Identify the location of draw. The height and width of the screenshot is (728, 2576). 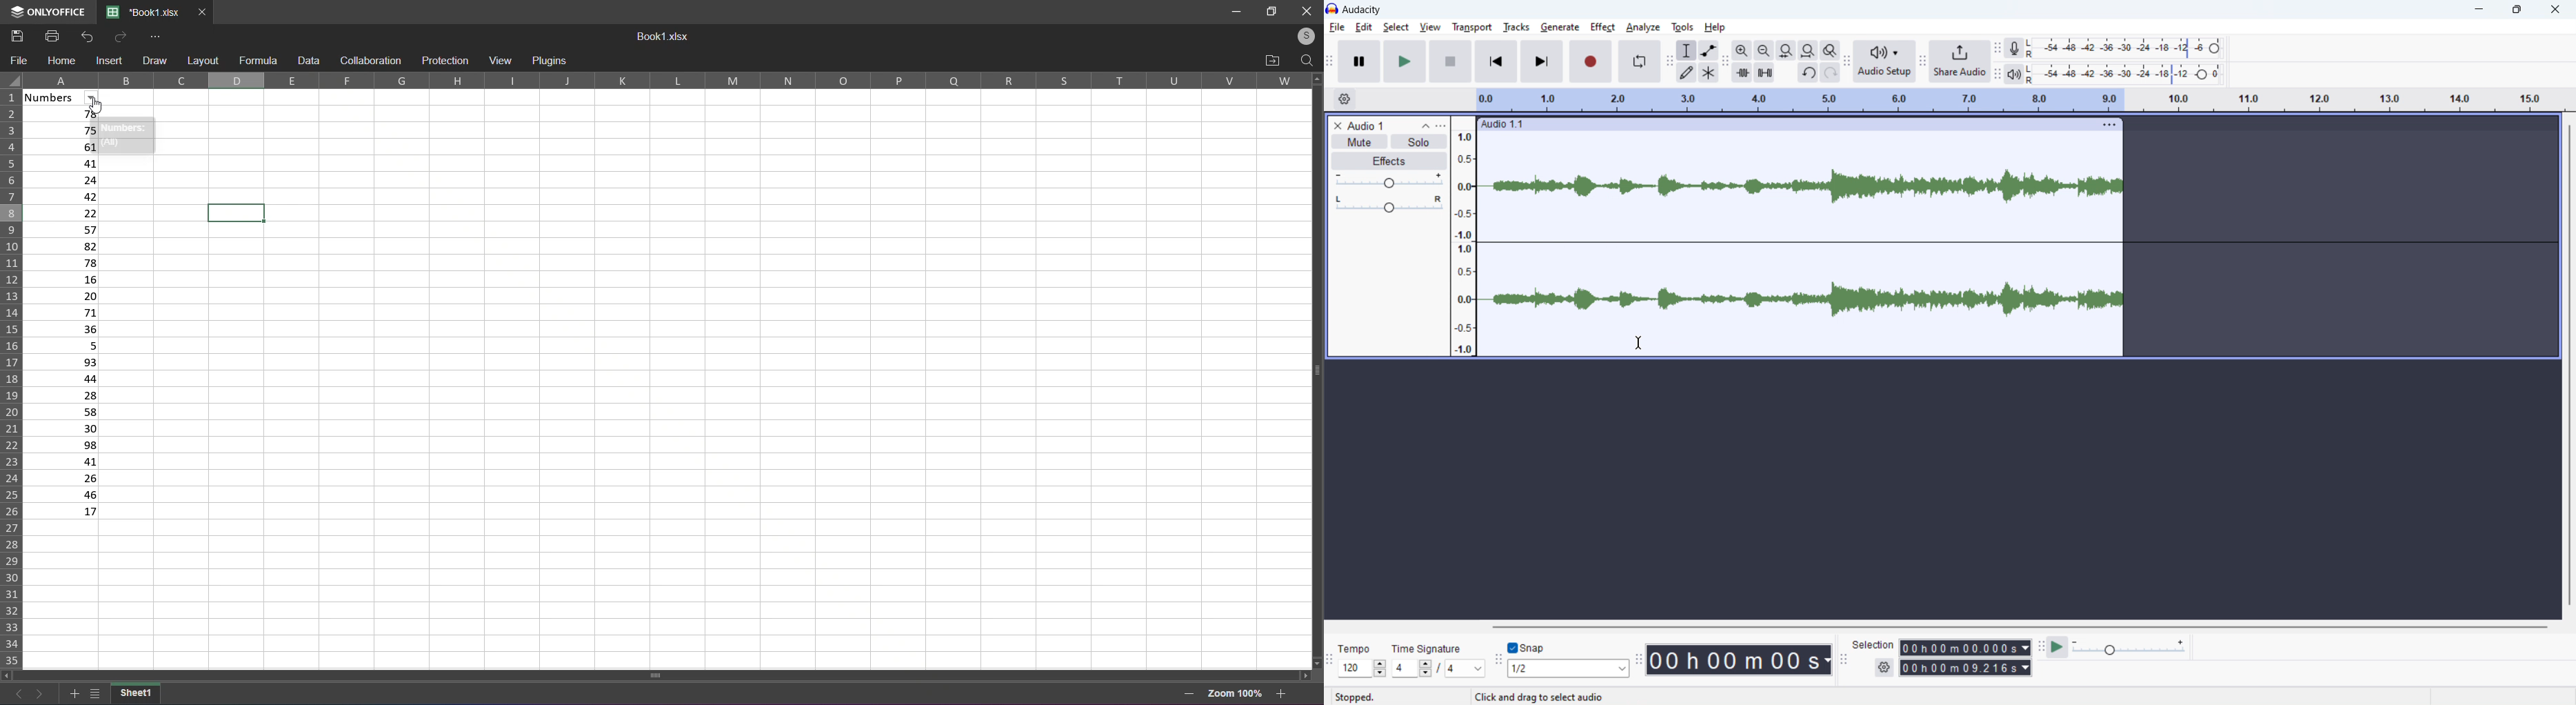
(154, 59).